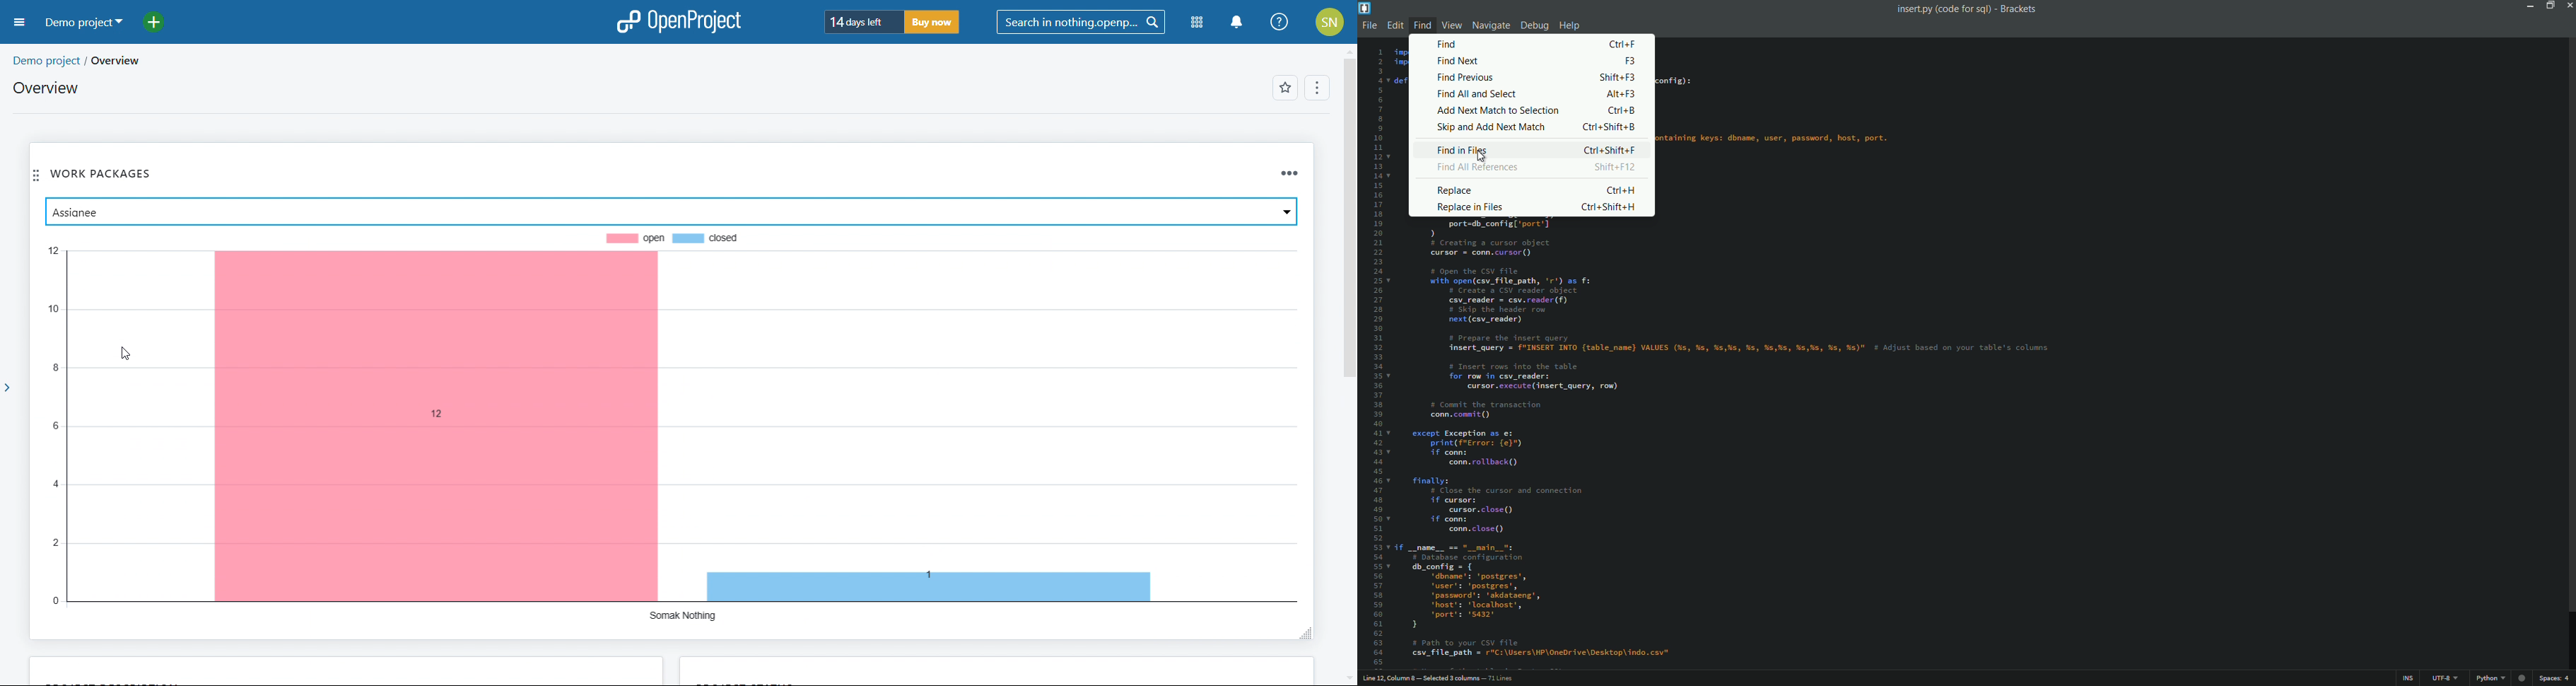  I want to click on app name, so click(2019, 9).